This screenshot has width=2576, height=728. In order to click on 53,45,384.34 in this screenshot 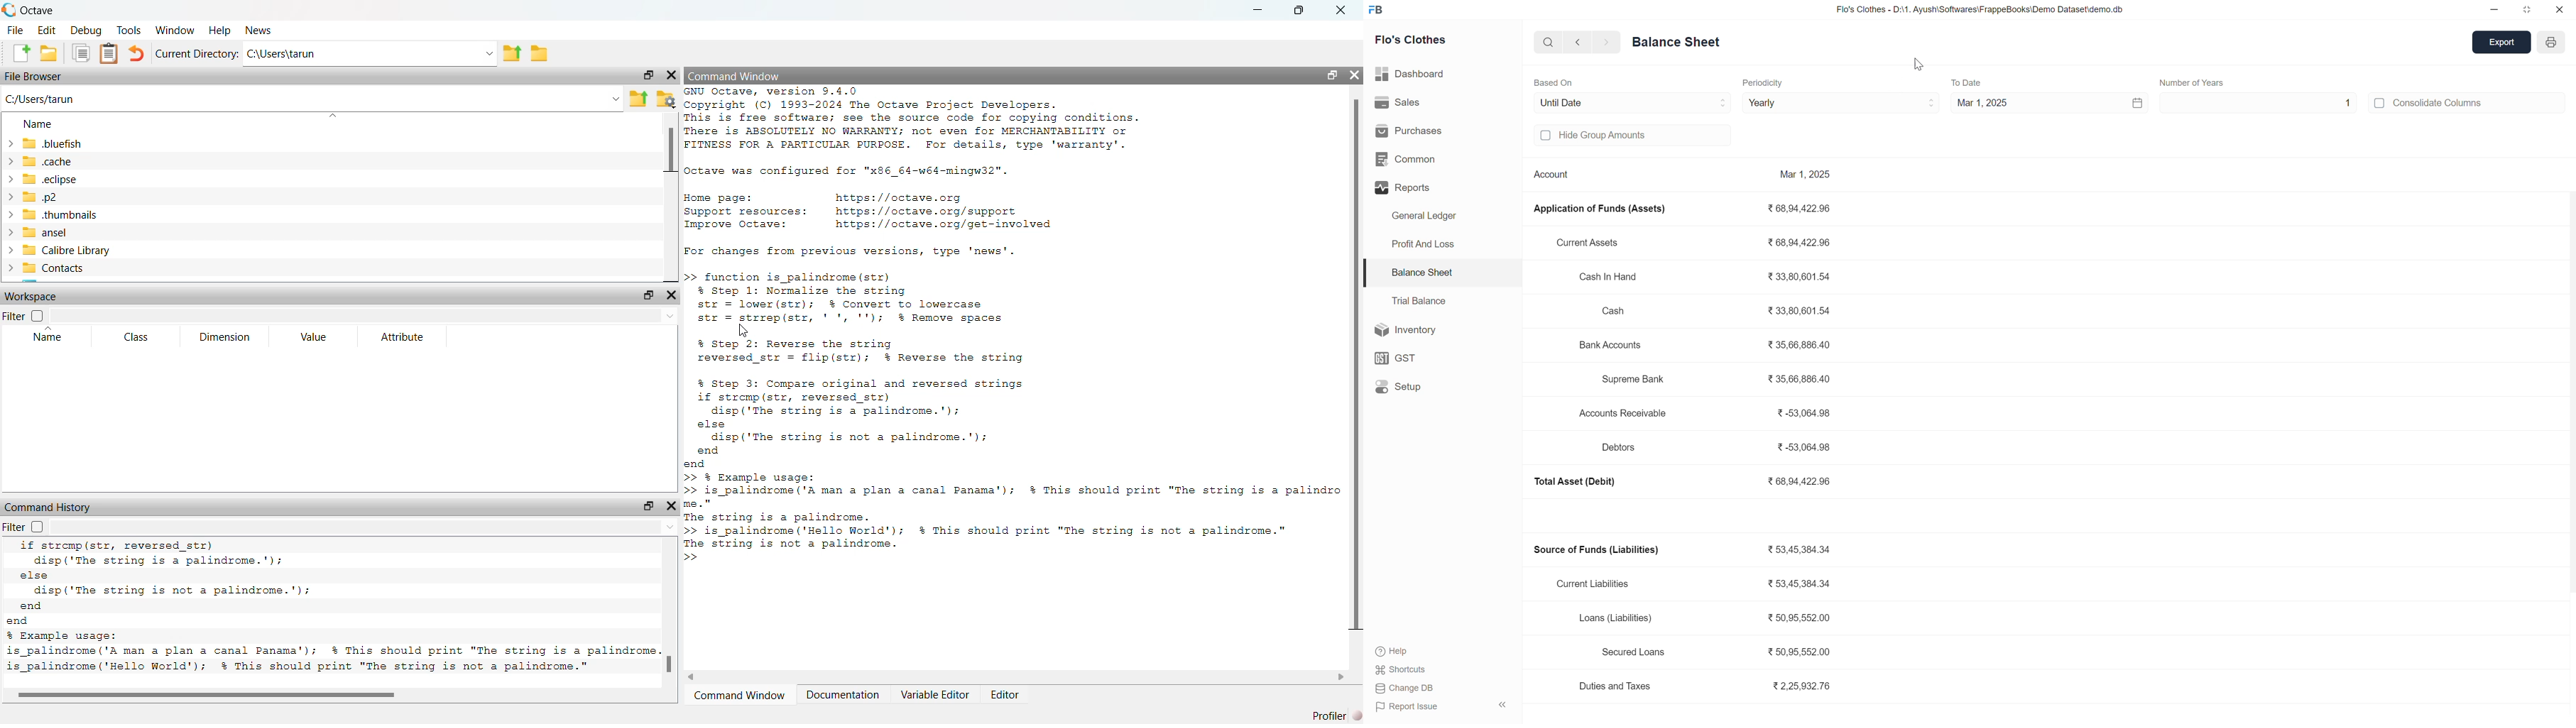, I will do `click(1803, 549)`.